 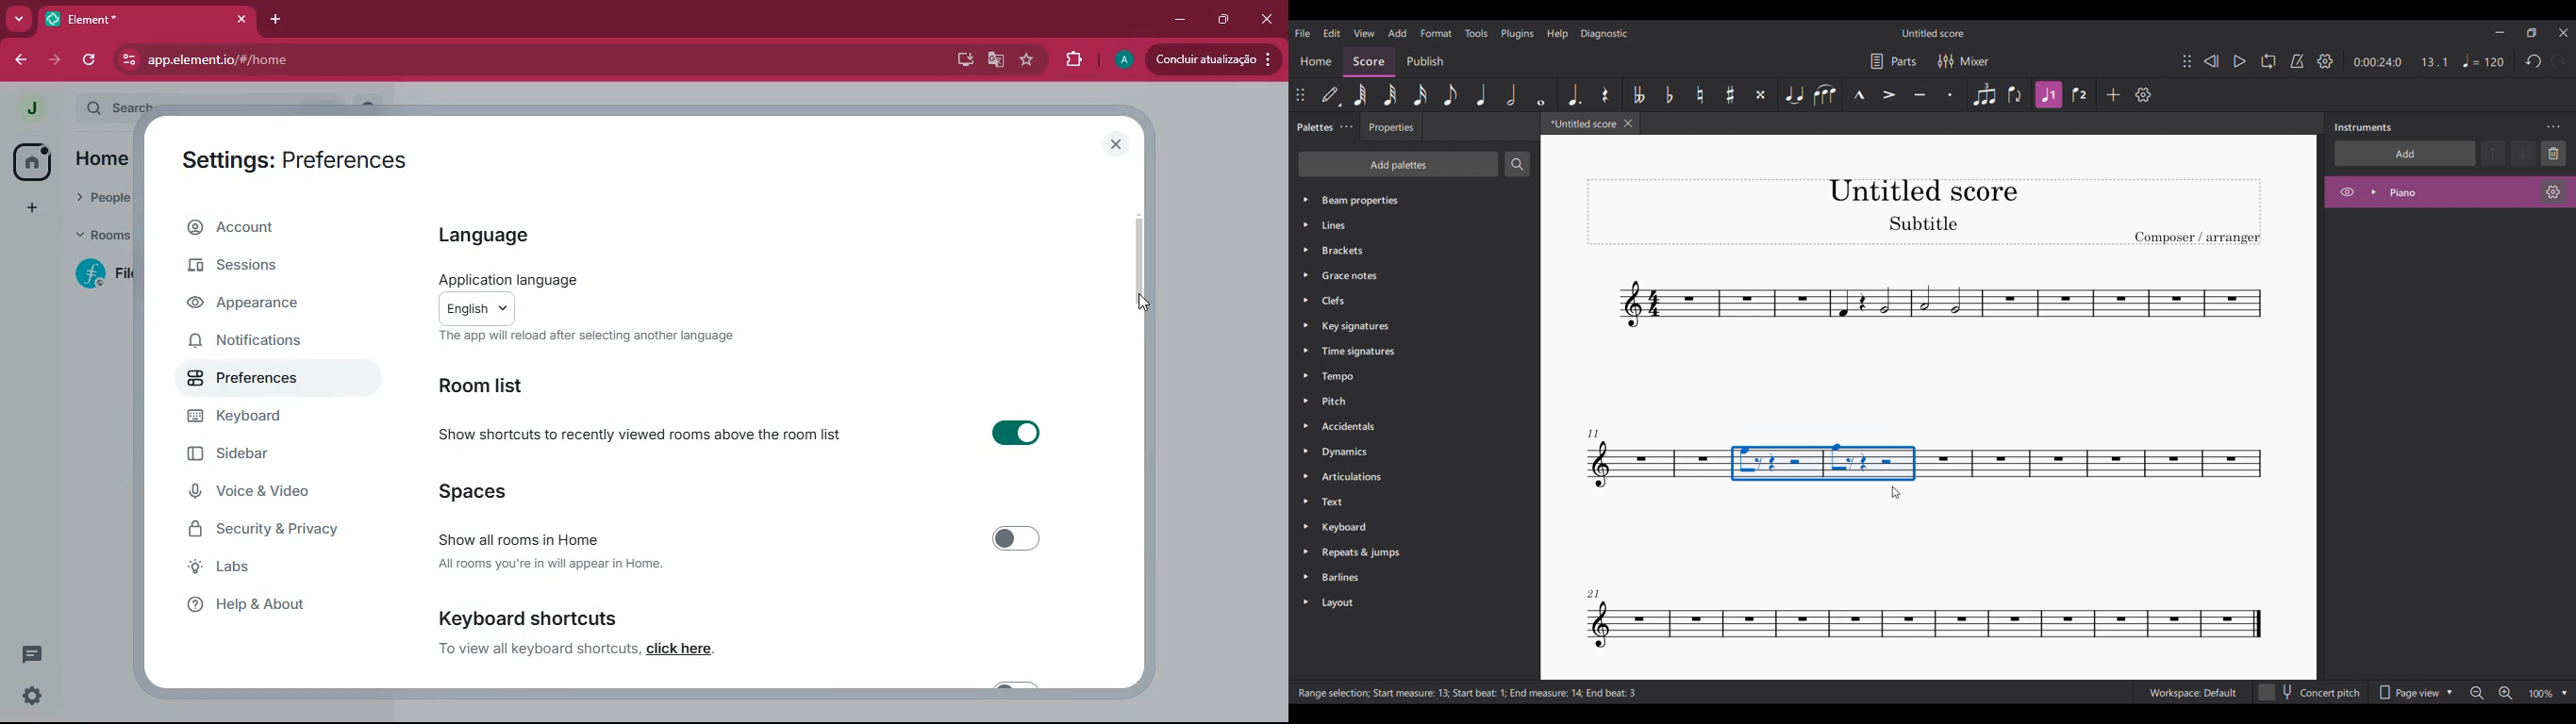 What do you see at coordinates (1480, 693) in the screenshot?
I see `Range selection; Start measure: 13; Start beat: 1; End measure: 14; End beat: 3` at bounding box center [1480, 693].